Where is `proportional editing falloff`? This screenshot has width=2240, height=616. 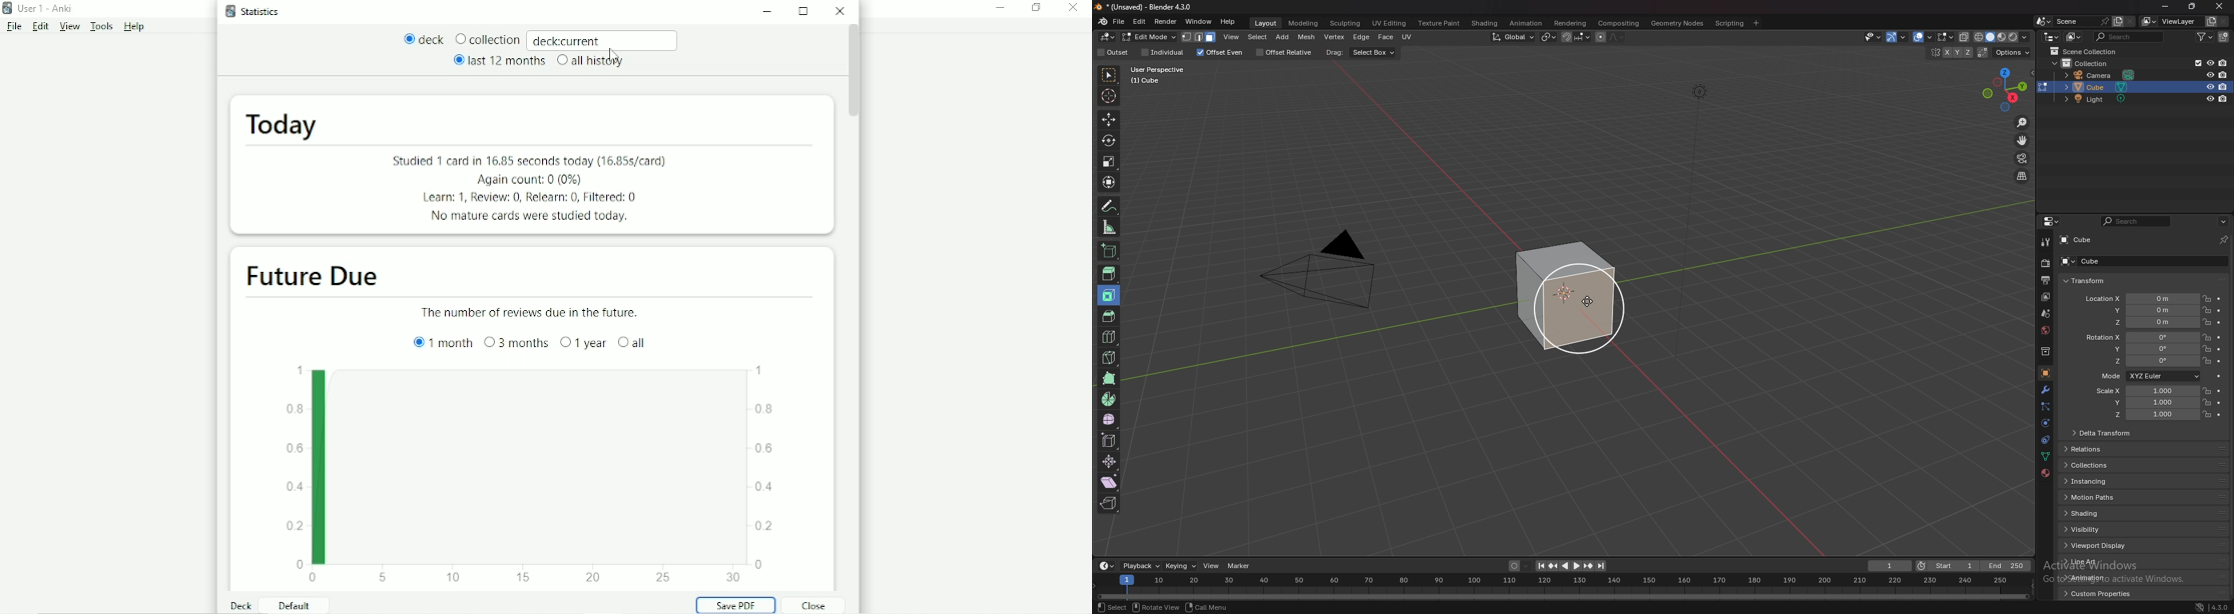 proportional editing falloff is located at coordinates (1617, 37).